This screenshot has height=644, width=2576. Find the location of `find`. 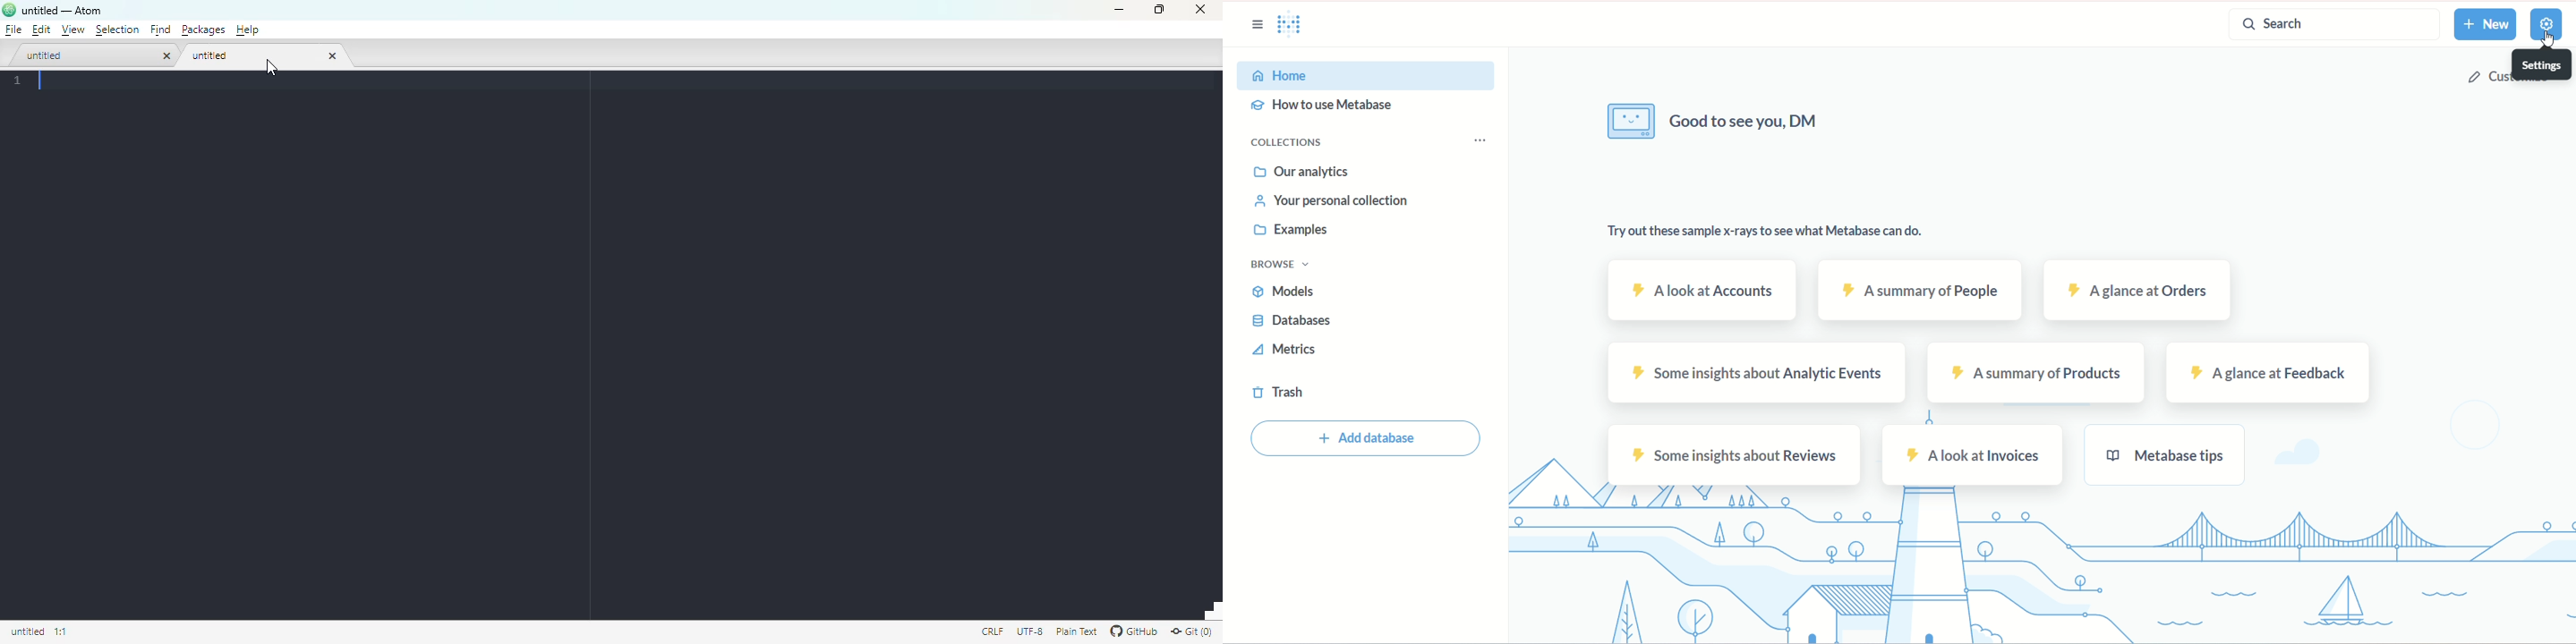

find is located at coordinates (162, 30).